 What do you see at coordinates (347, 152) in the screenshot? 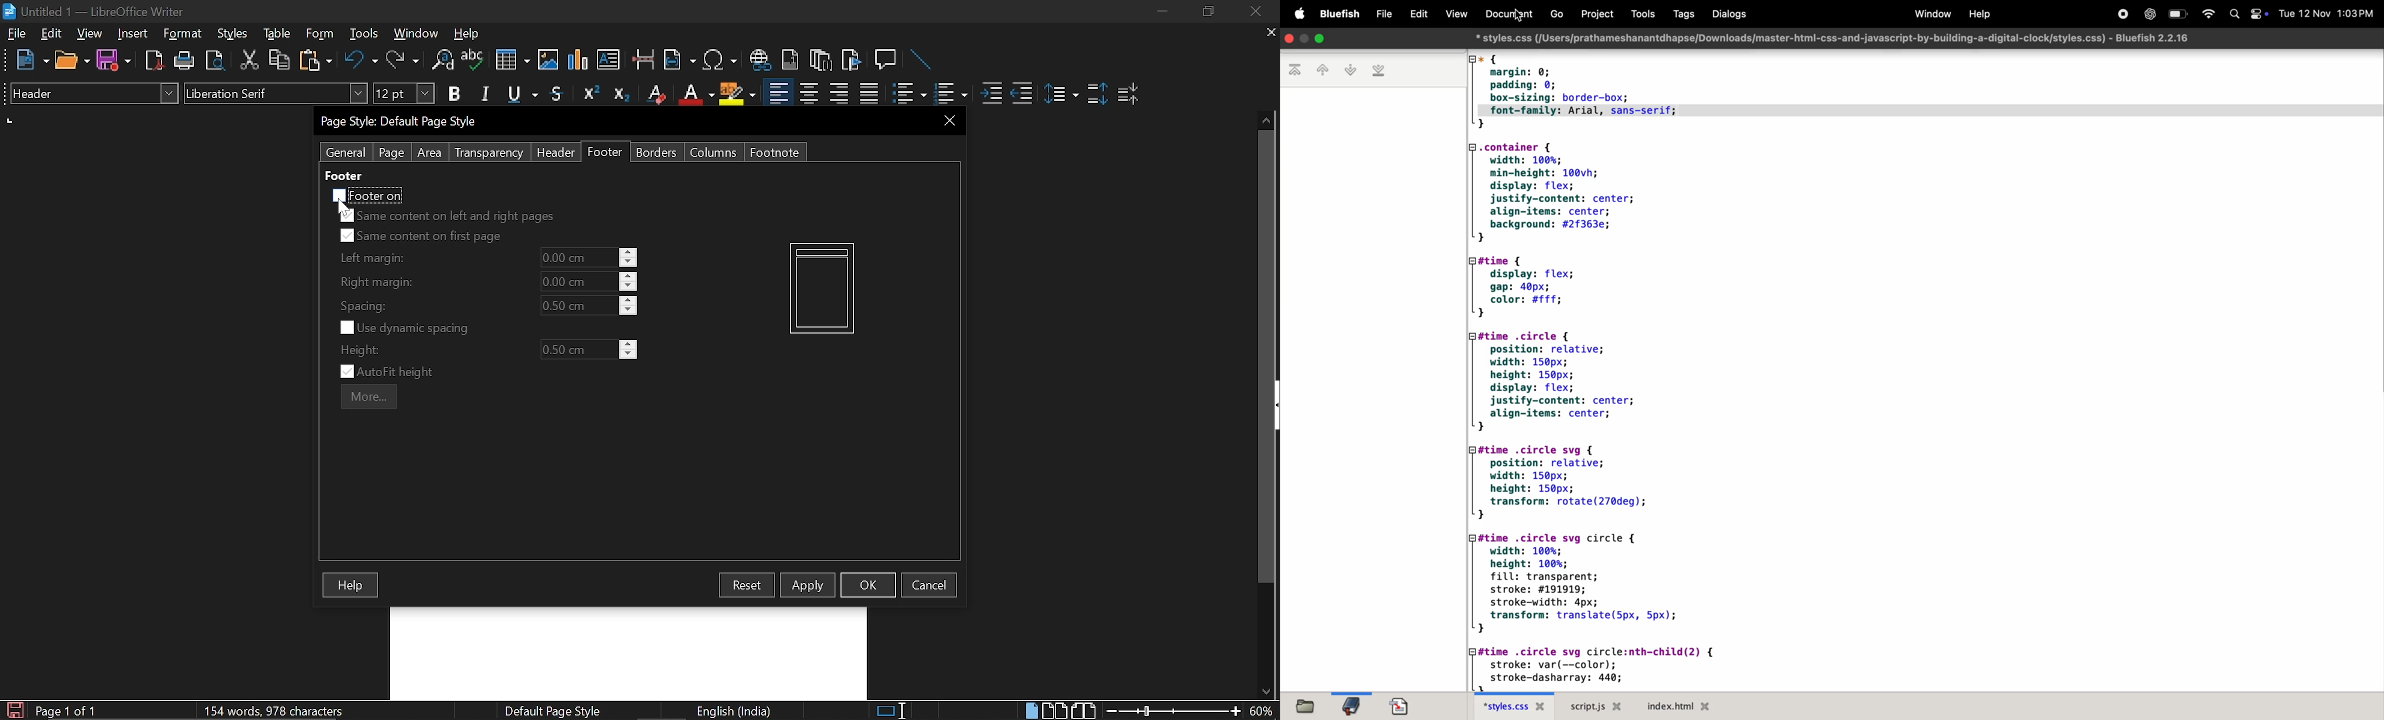
I see `General` at bounding box center [347, 152].